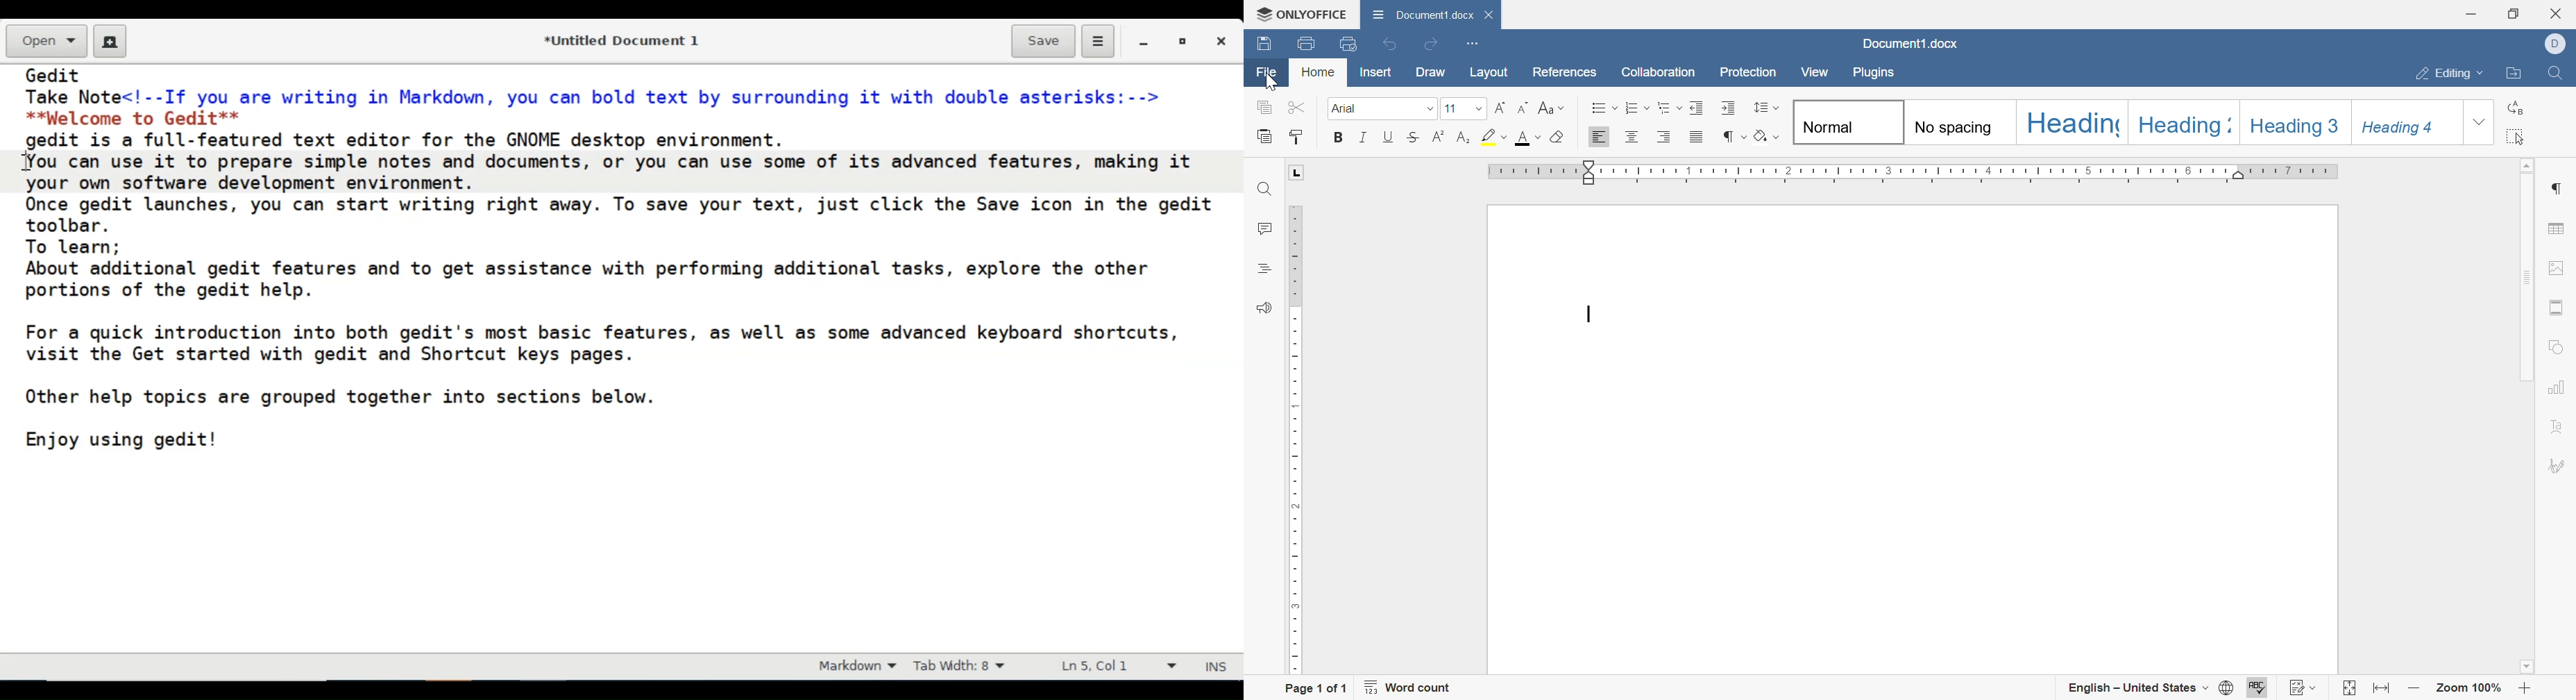 The height and width of the screenshot is (700, 2576). I want to click on track changes, so click(2302, 689).